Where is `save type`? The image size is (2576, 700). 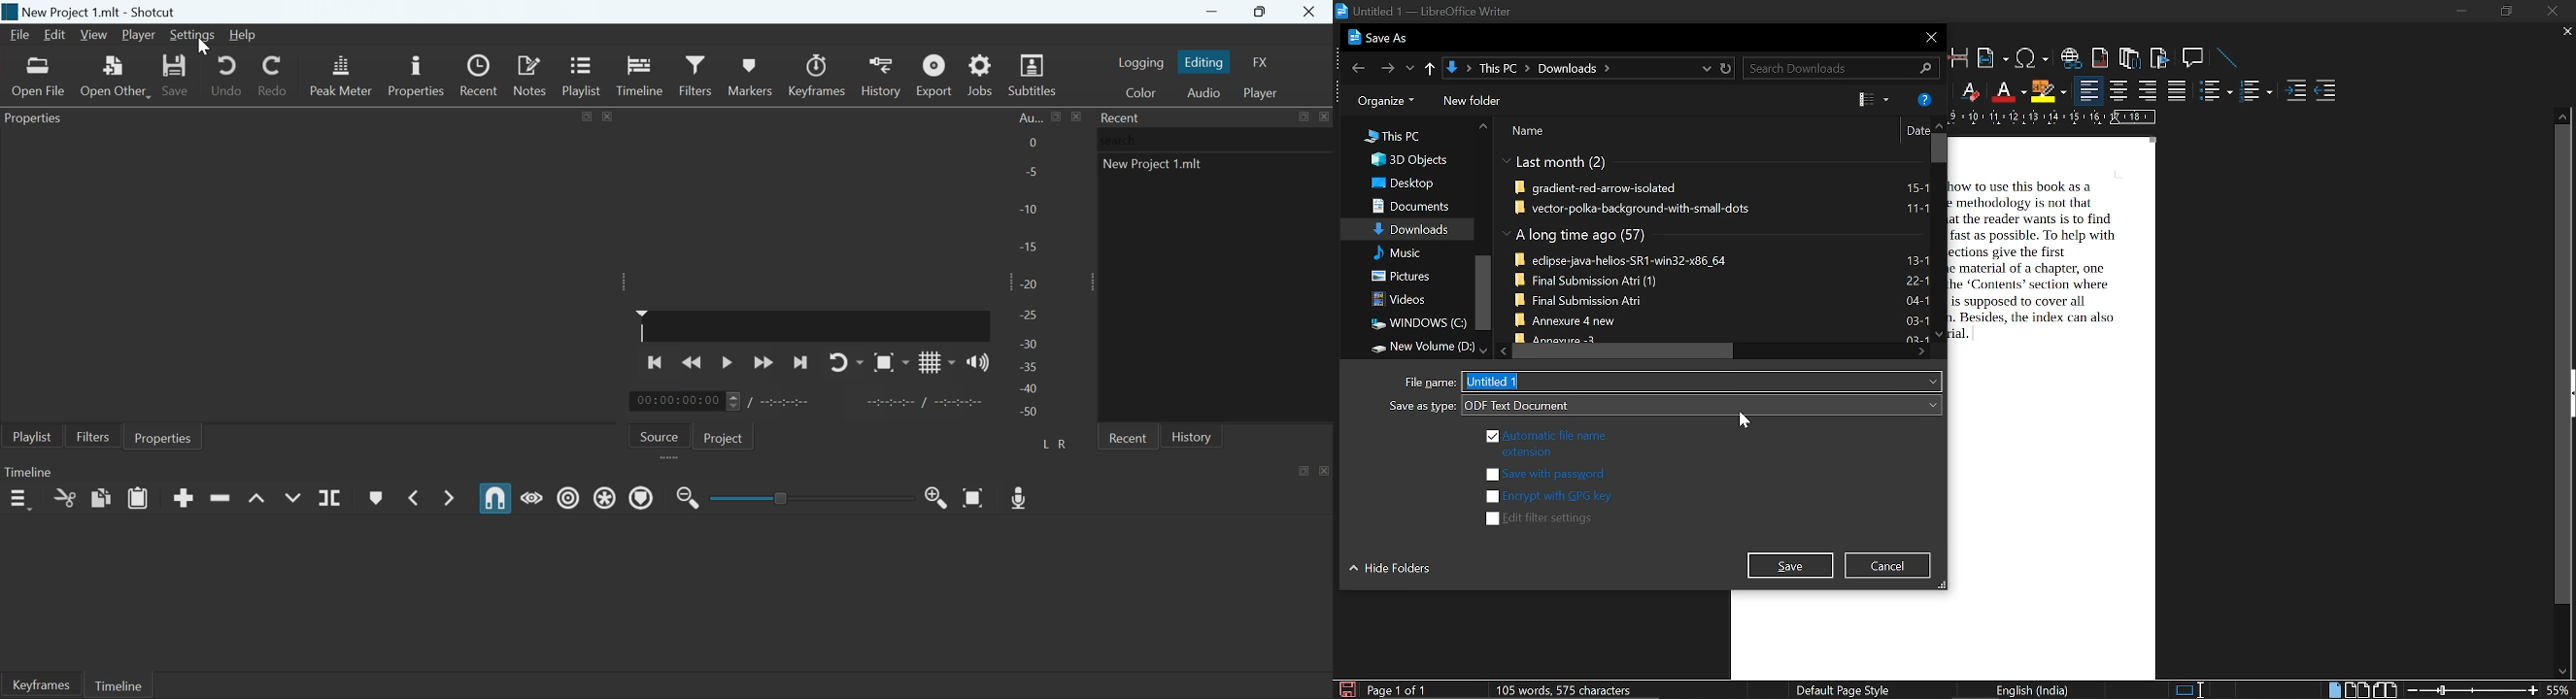 save type is located at coordinates (1701, 405).